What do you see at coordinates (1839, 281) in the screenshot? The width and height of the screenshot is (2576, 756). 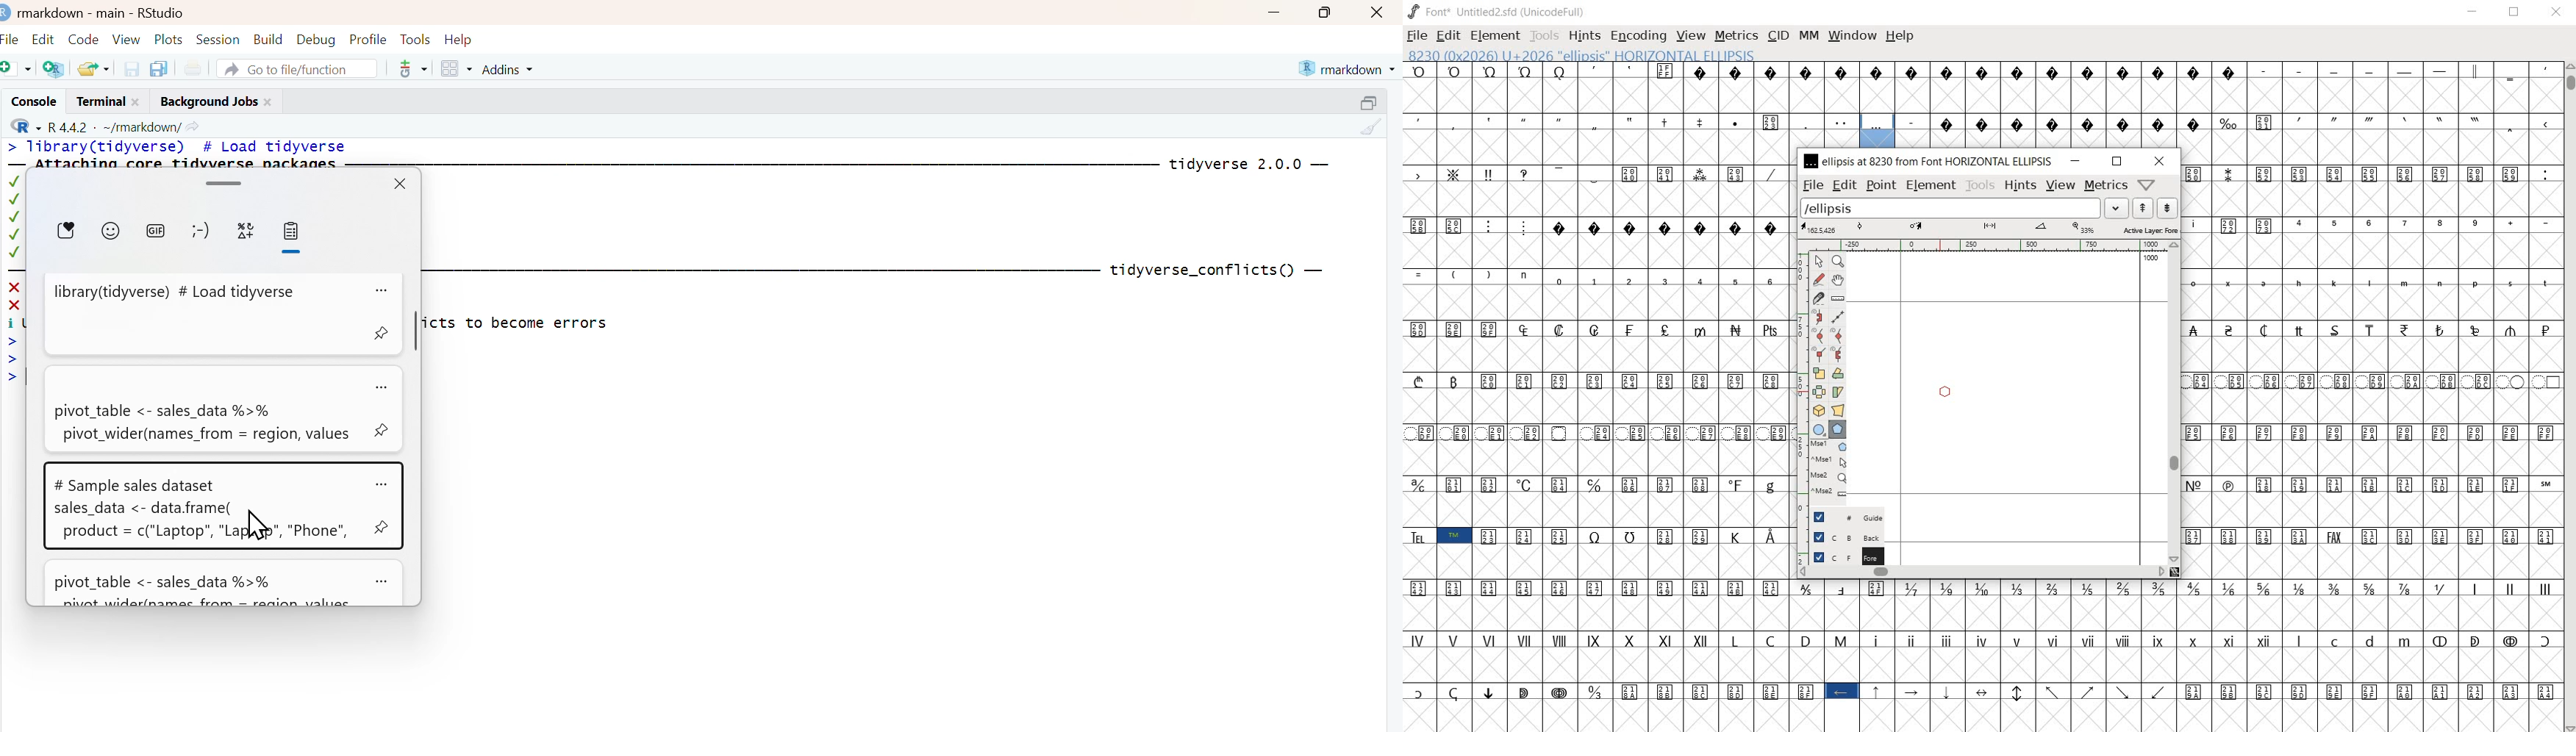 I see `scroll by hand` at bounding box center [1839, 281].